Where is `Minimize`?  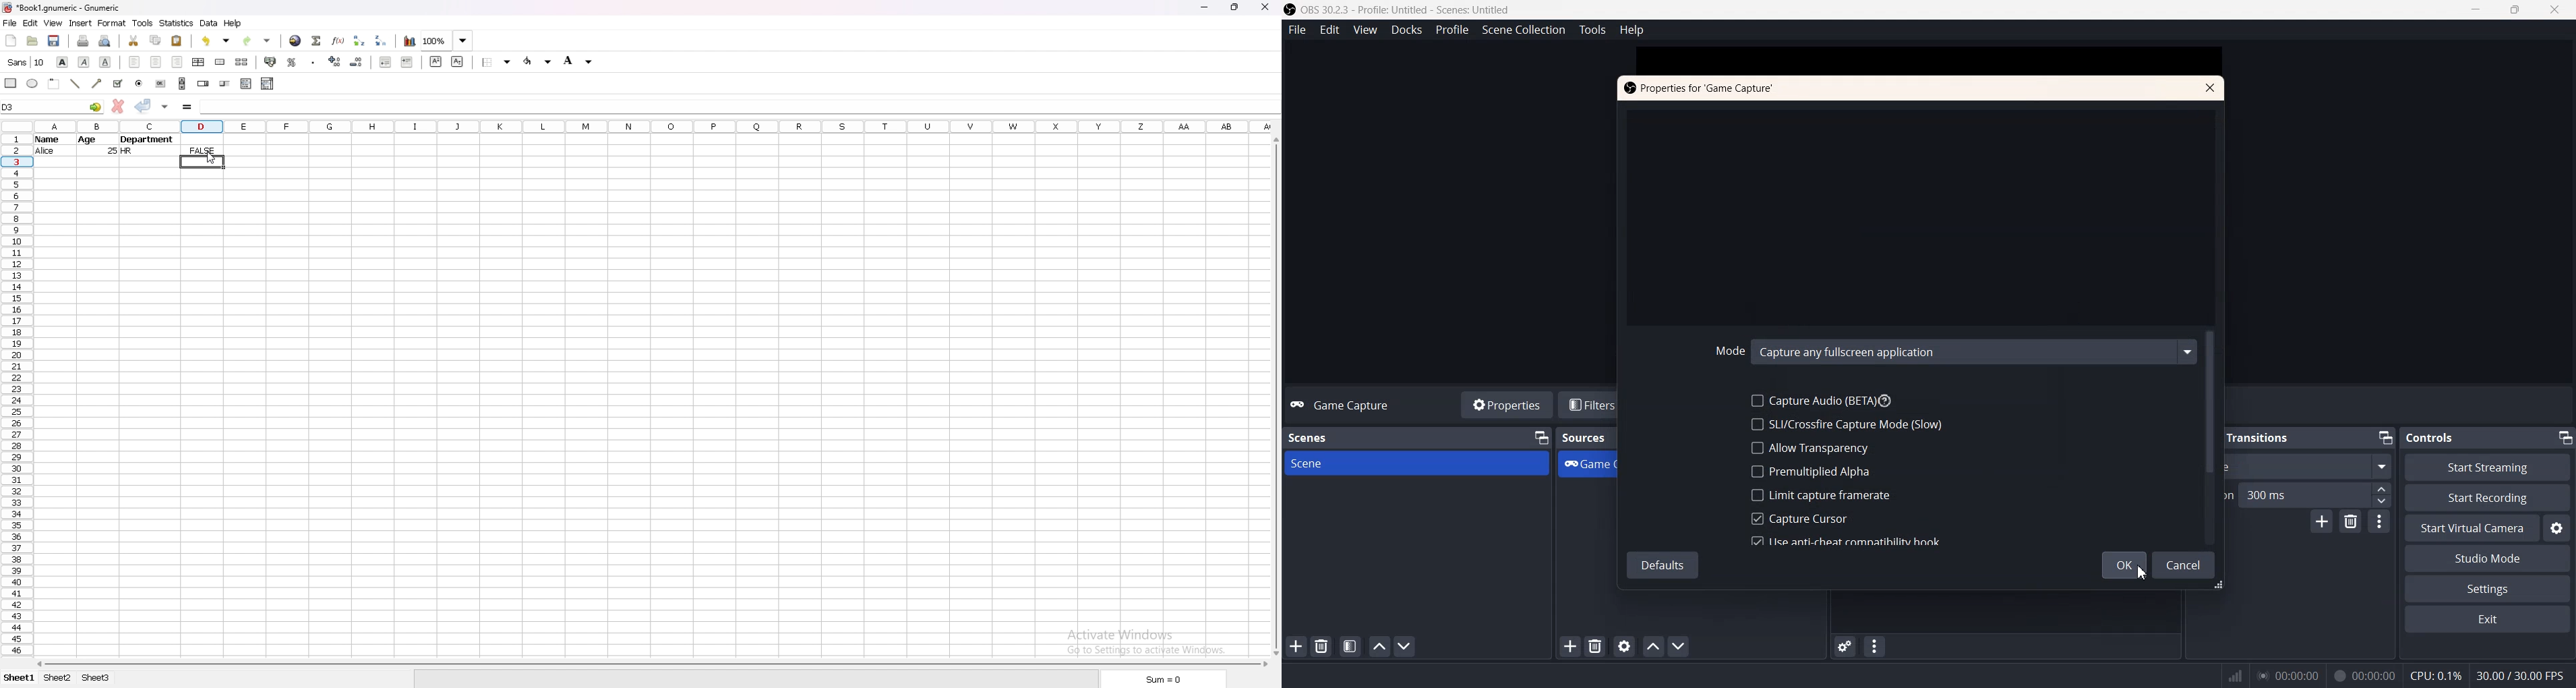 Minimize is located at coordinates (2565, 437).